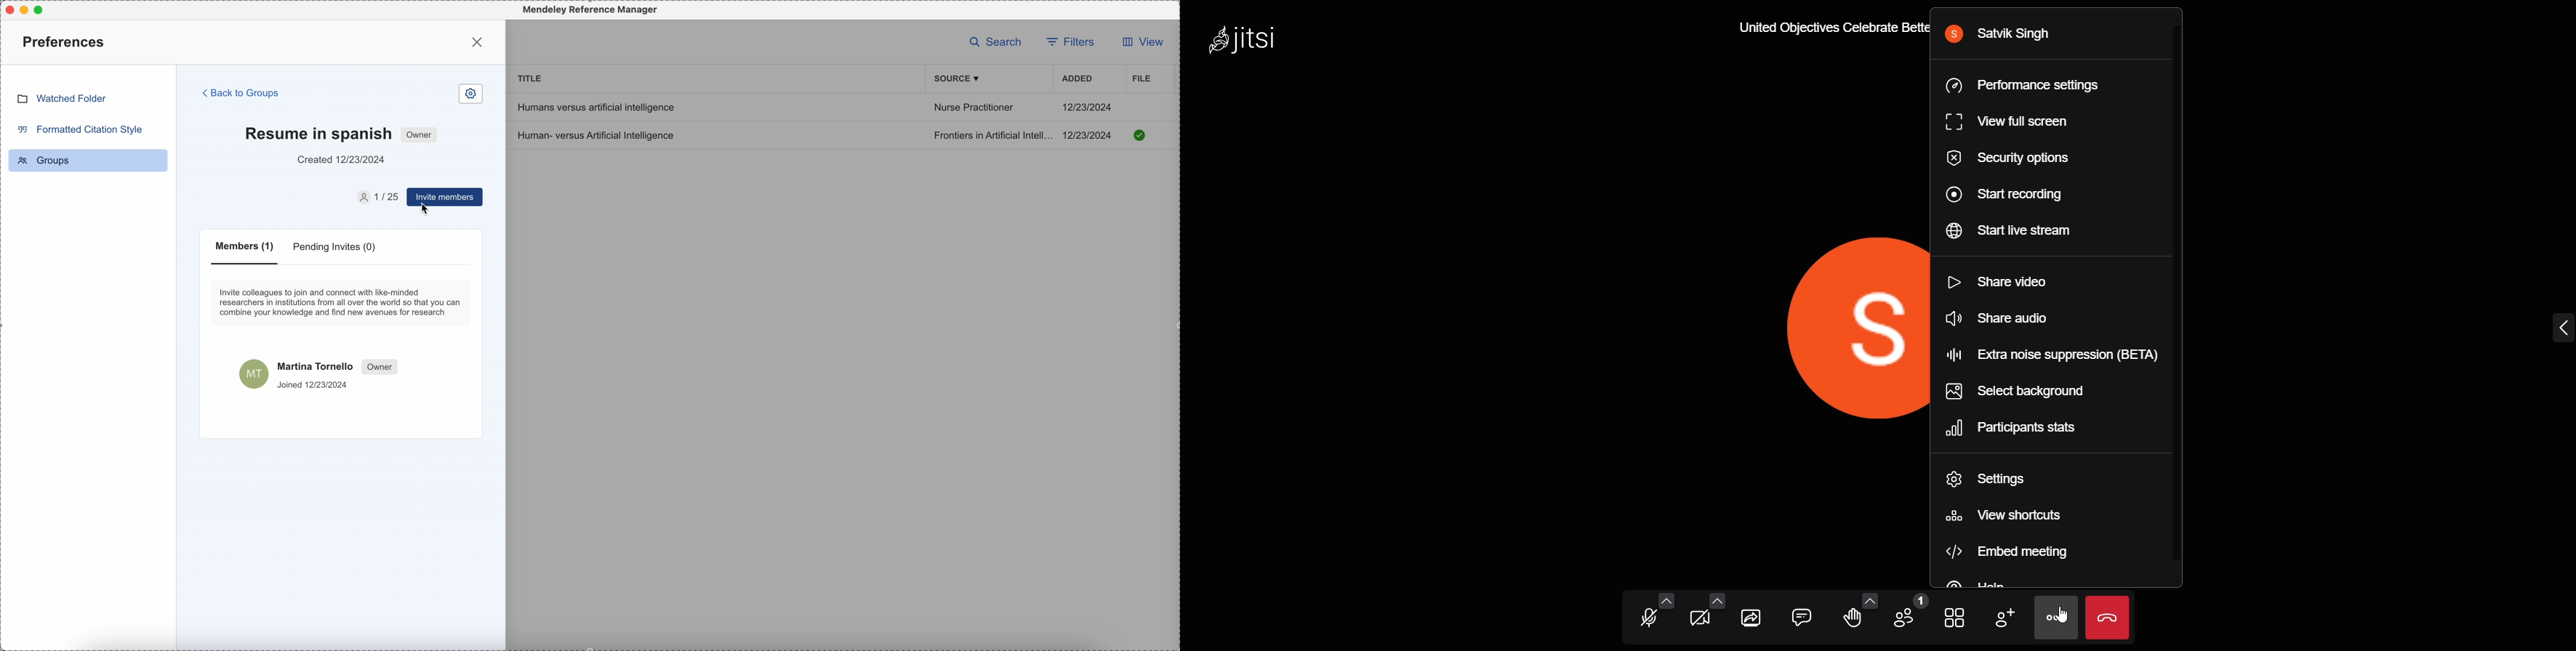 The height and width of the screenshot is (672, 2576). What do you see at coordinates (2070, 617) in the screenshot?
I see `cursor` at bounding box center [2070, 617].